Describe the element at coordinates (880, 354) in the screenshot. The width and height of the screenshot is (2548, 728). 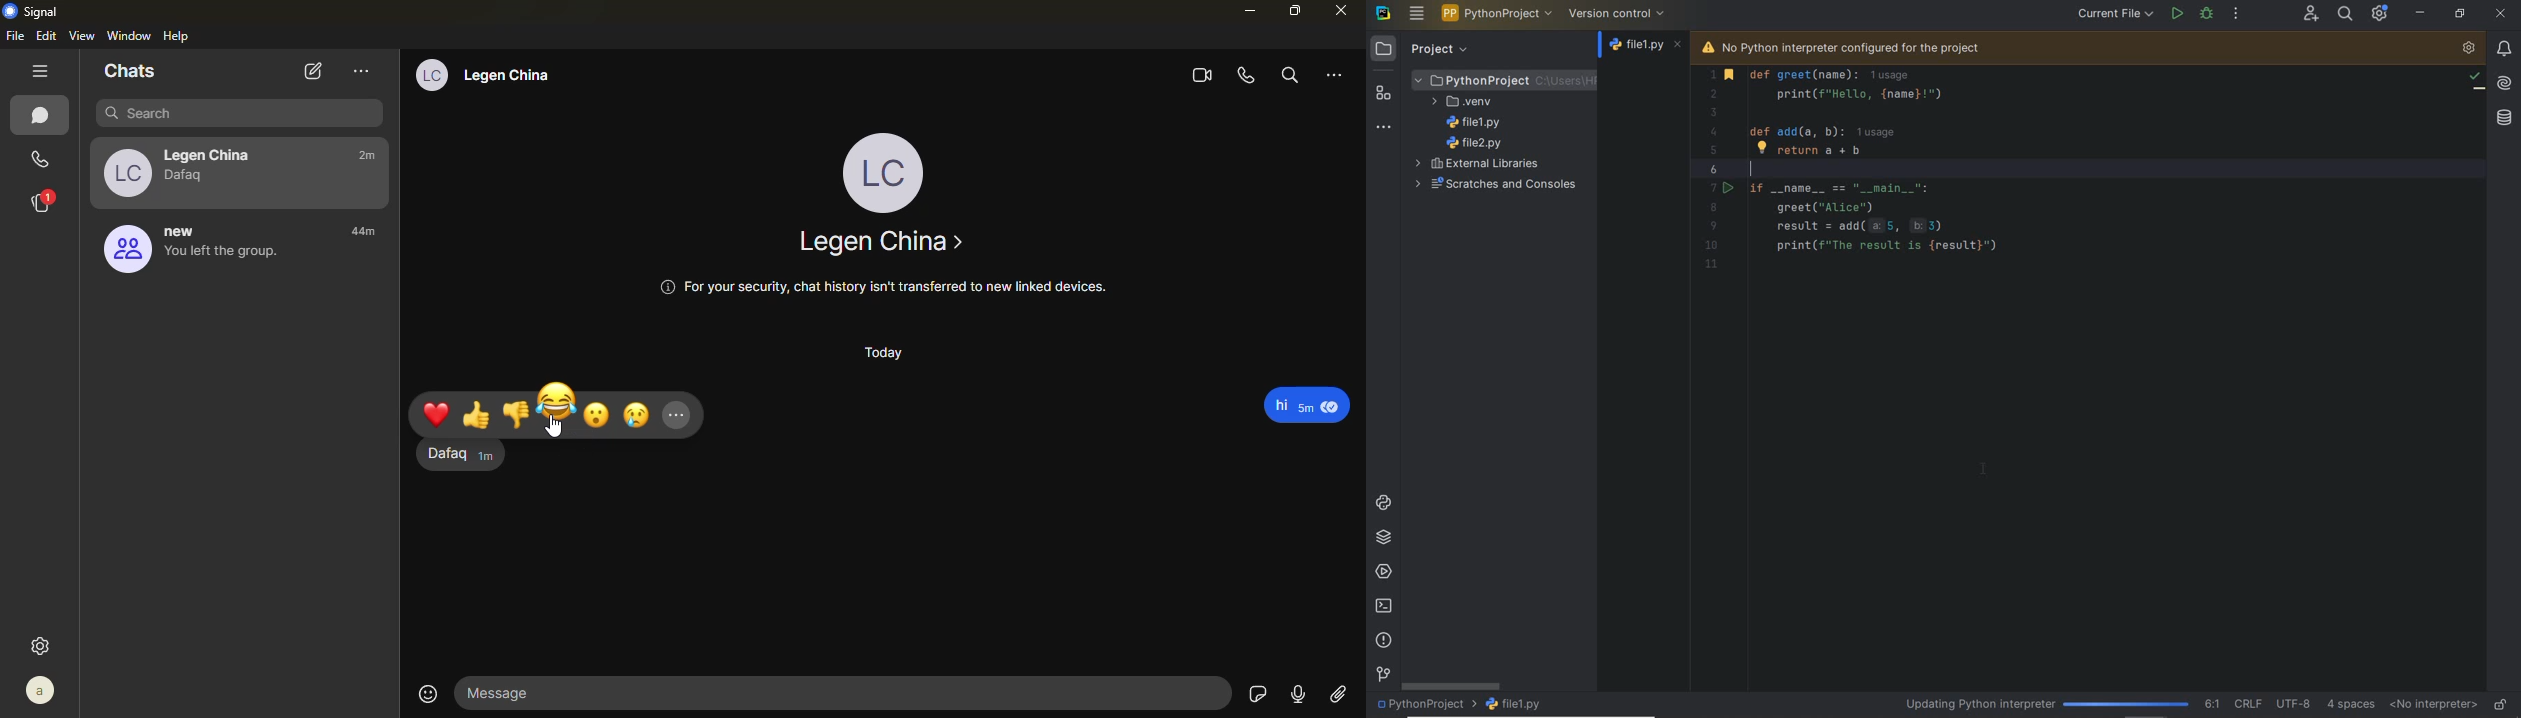
I see `today` at that location.